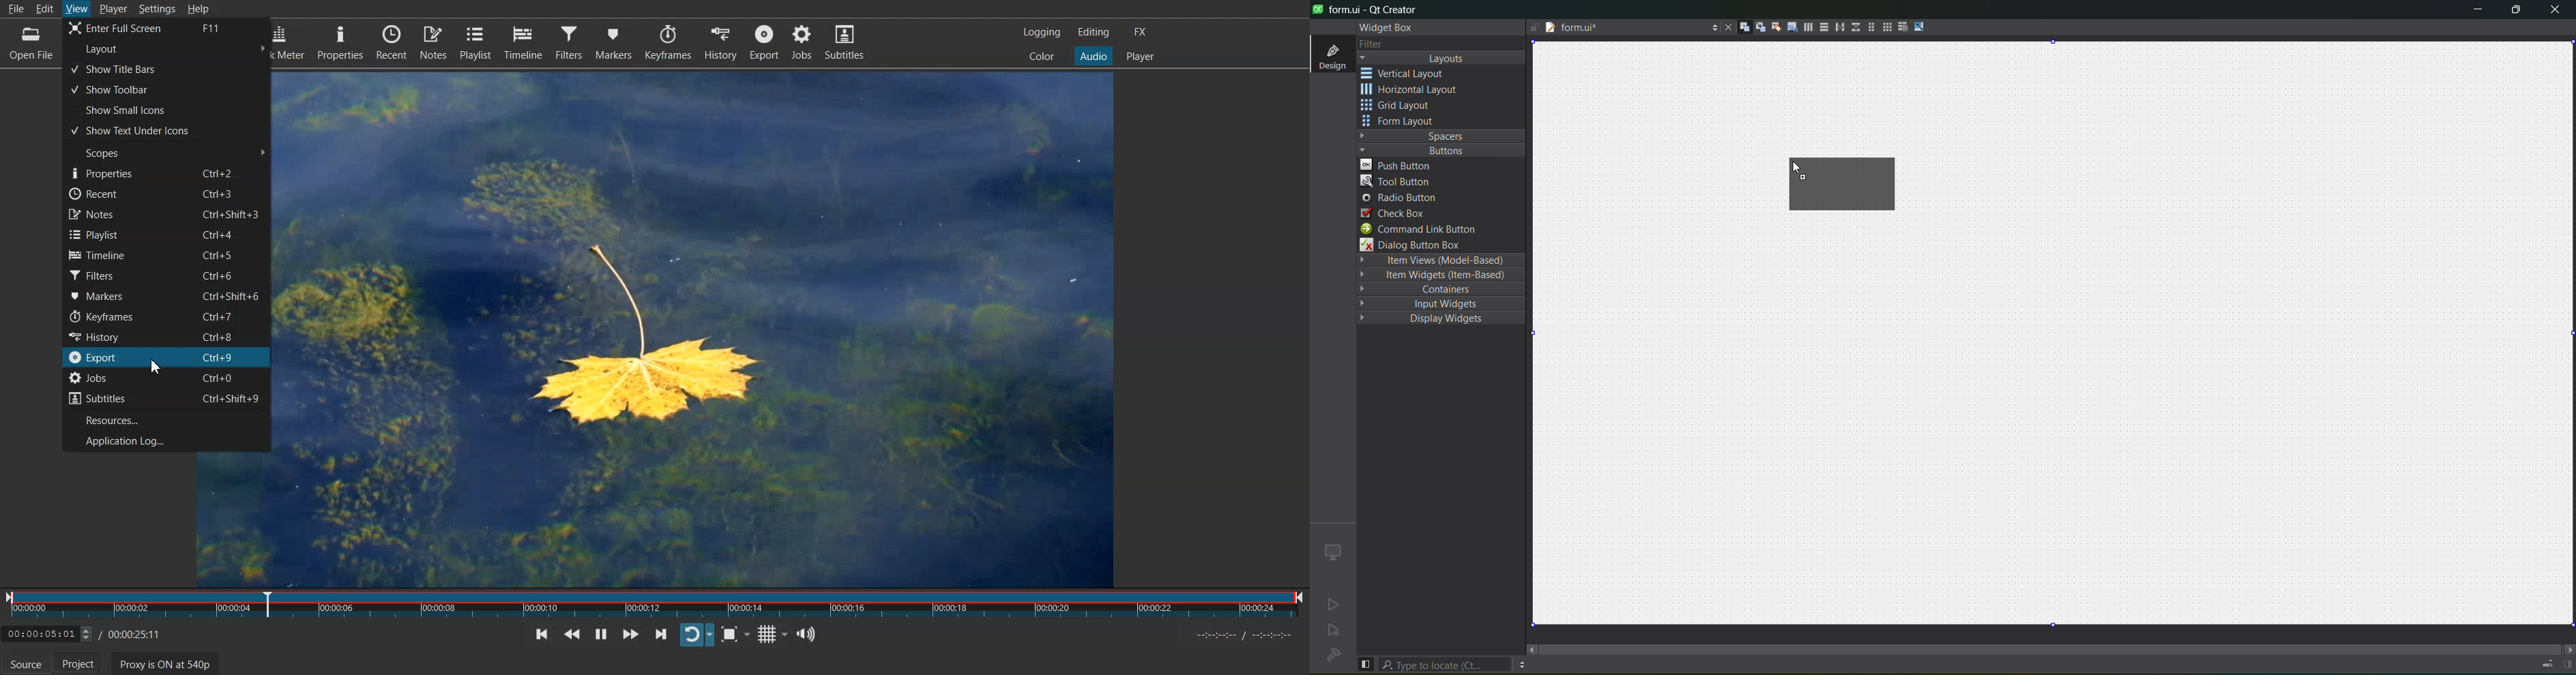  What do you see at coordinates (661, 633) in the screenshot?
I see `Skip to the next point` at bounding box center [661, 633].